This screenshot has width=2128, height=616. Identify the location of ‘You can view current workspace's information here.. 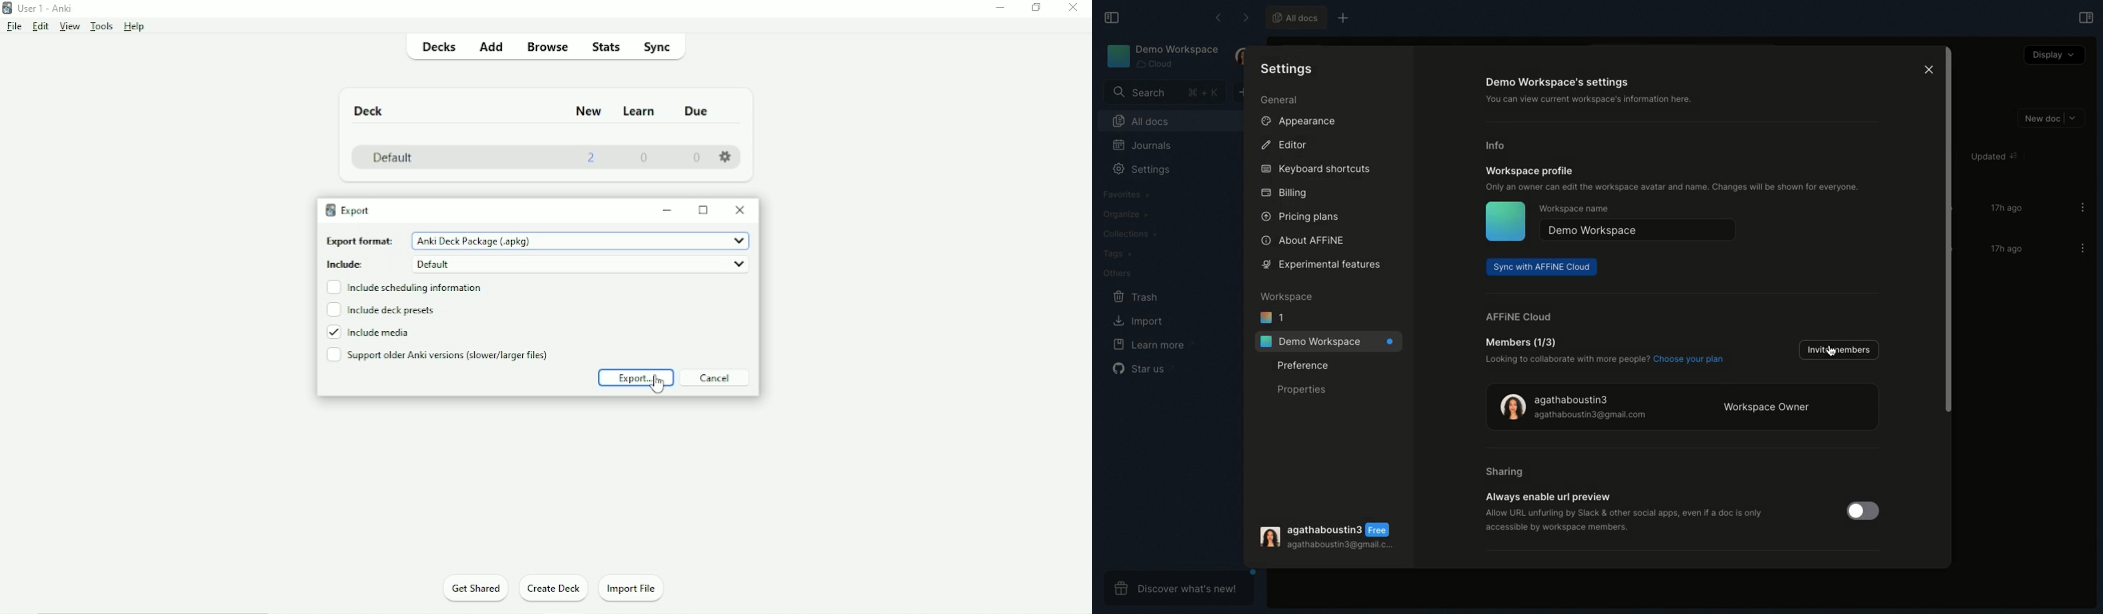
(1597, 99).